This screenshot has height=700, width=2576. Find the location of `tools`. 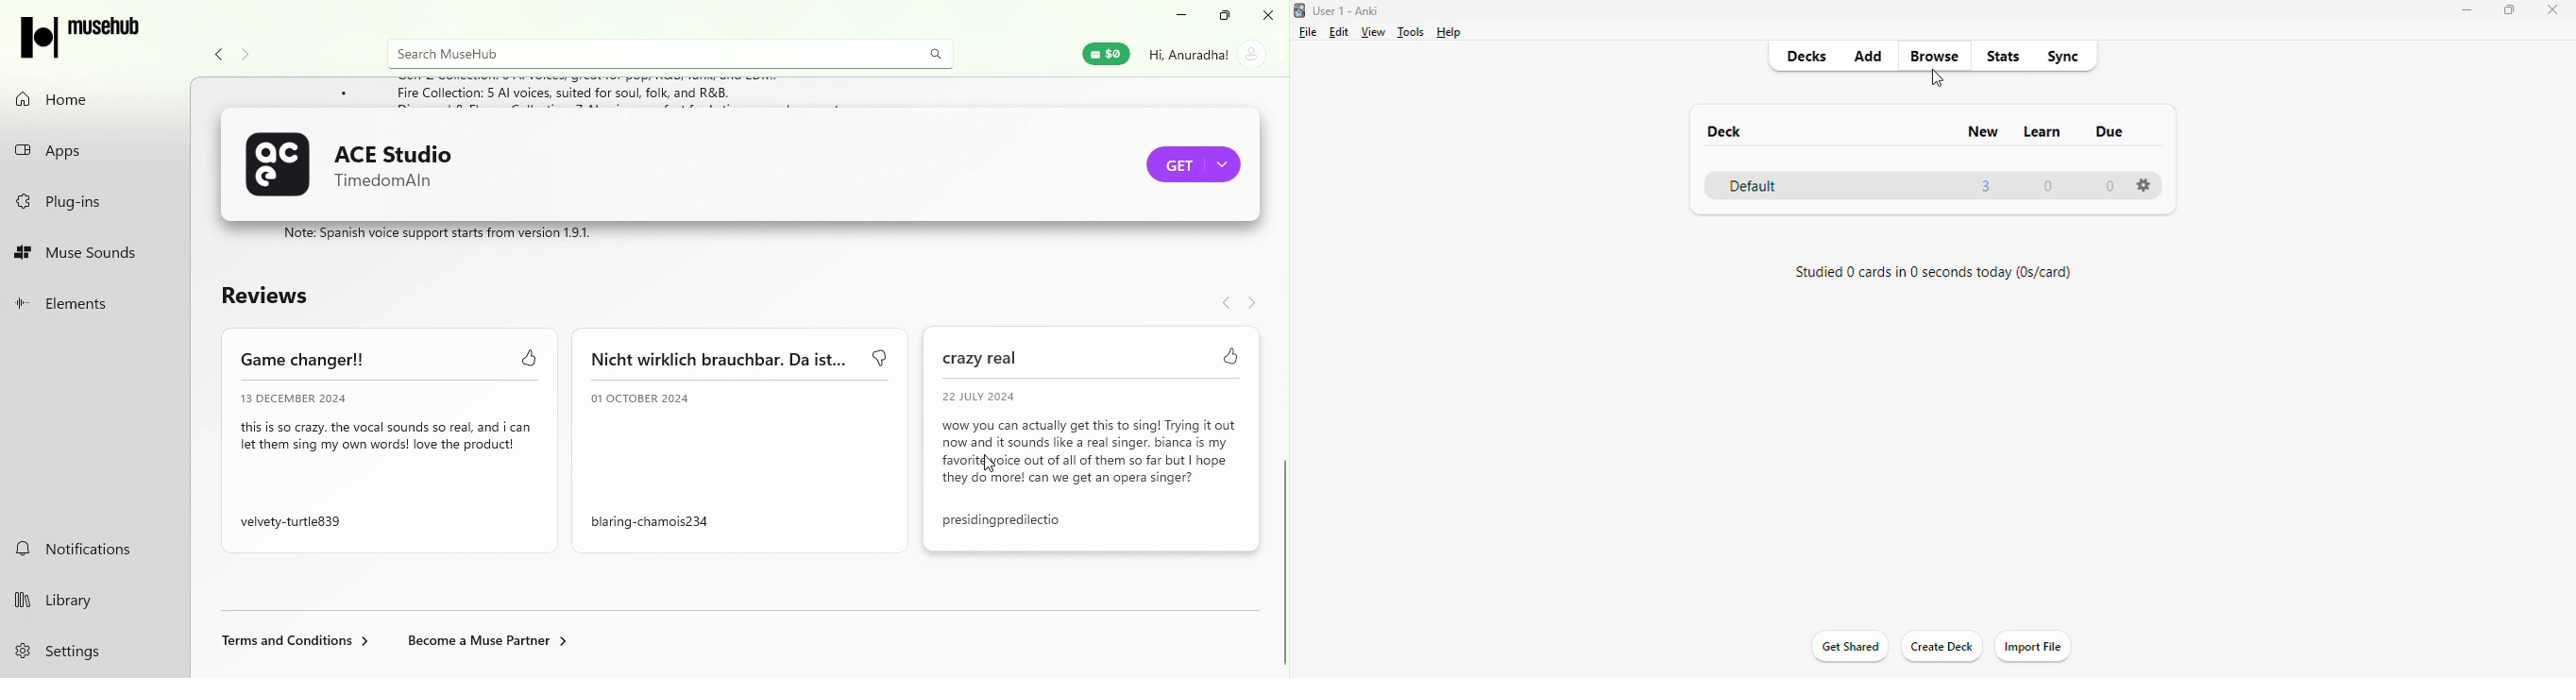

tools is located at coordinates (1410, 33).